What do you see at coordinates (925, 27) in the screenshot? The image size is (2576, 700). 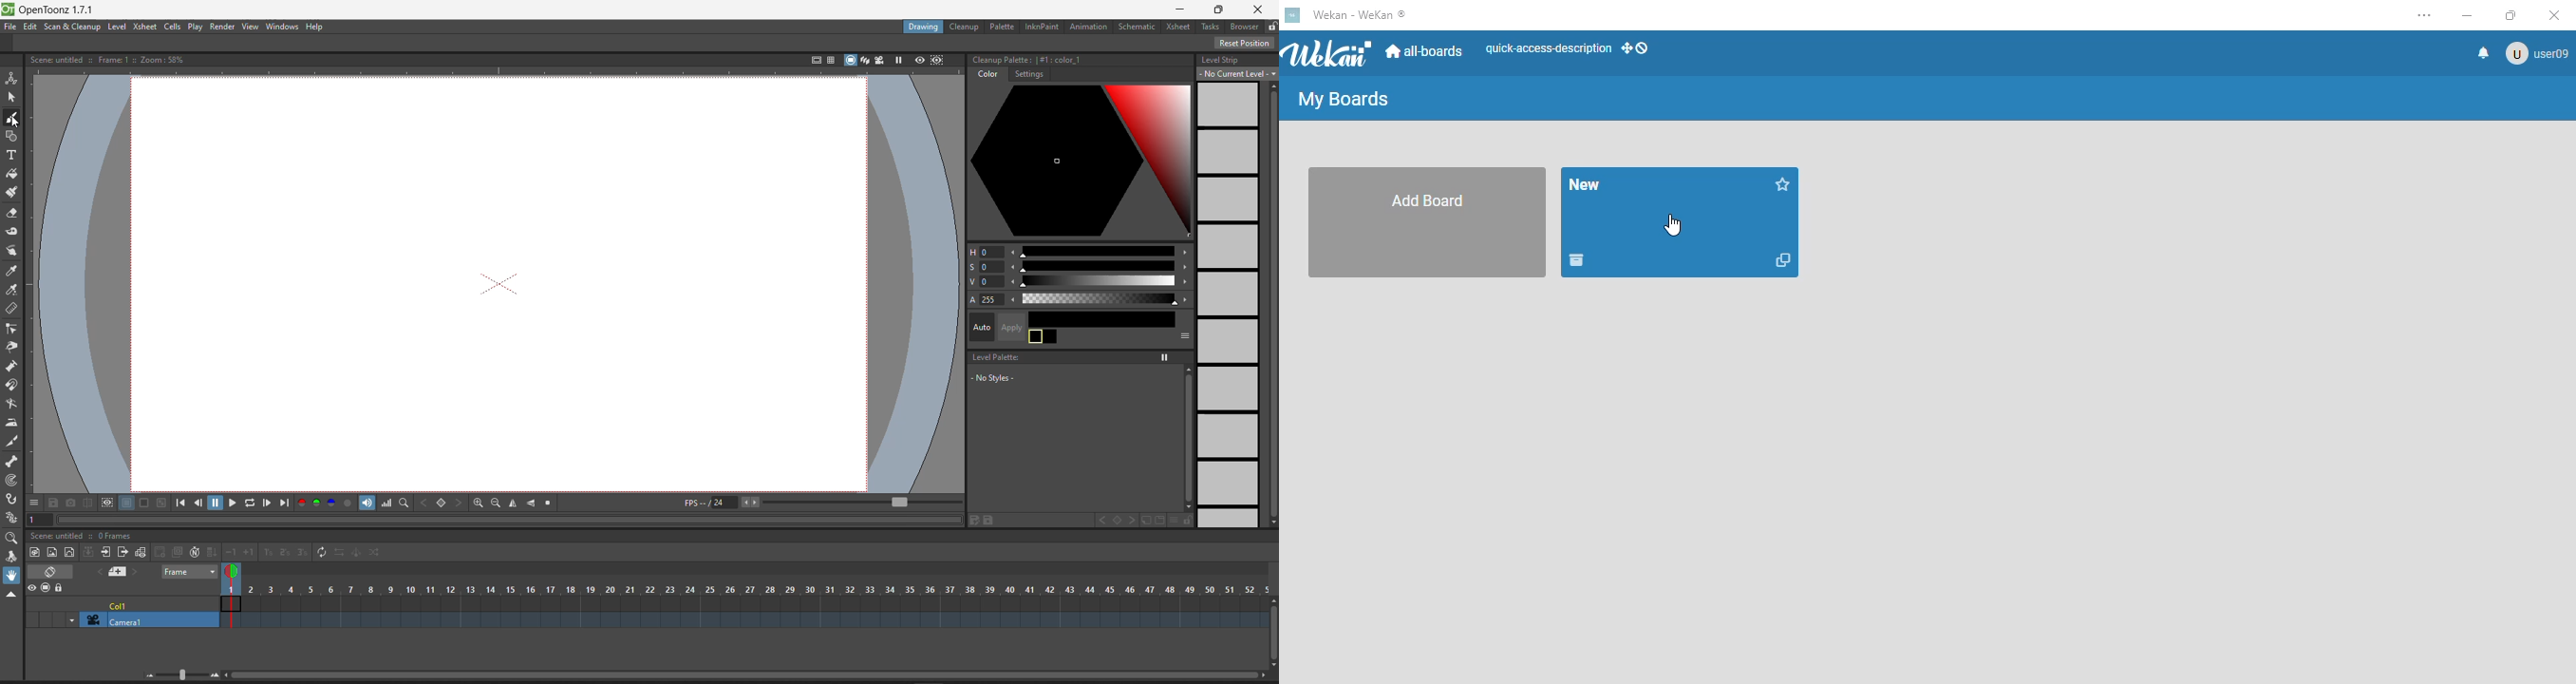 I see `drawing` at bounding box center [925, 27].